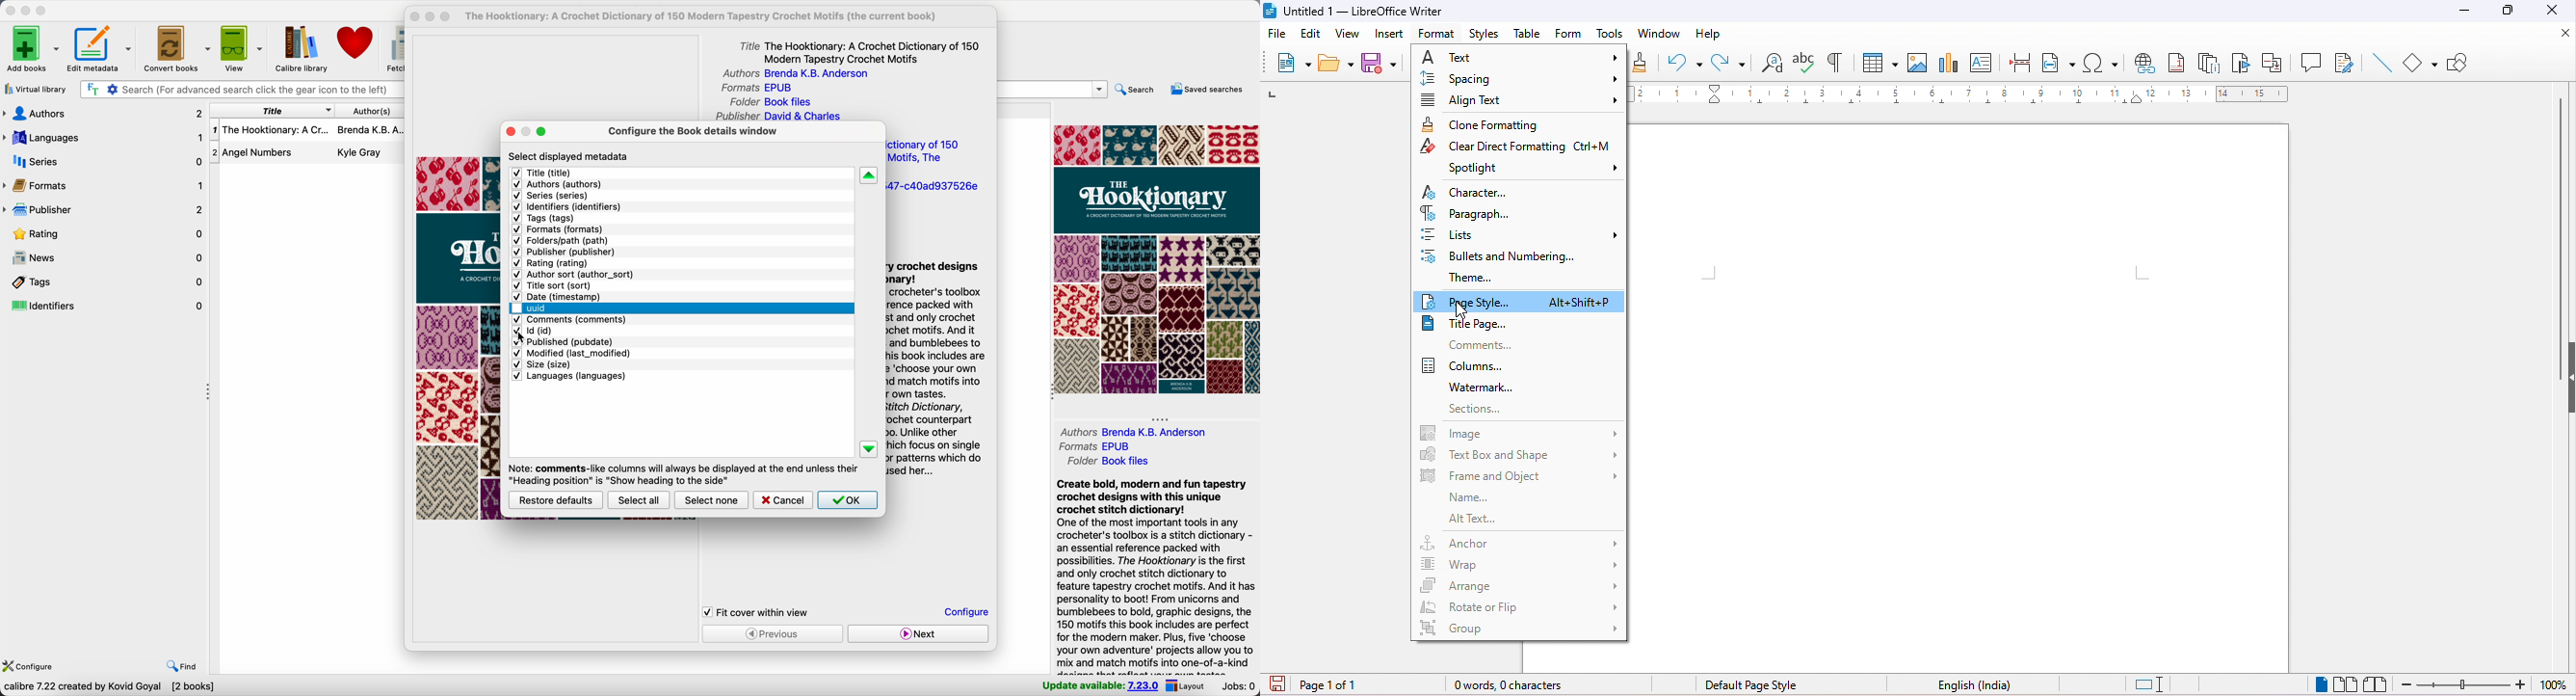 The image size is (2576, 700). What do you see at coordinates (370, 111) in the screenshot?
I see `author(s)` at bounding box center [370, 111].